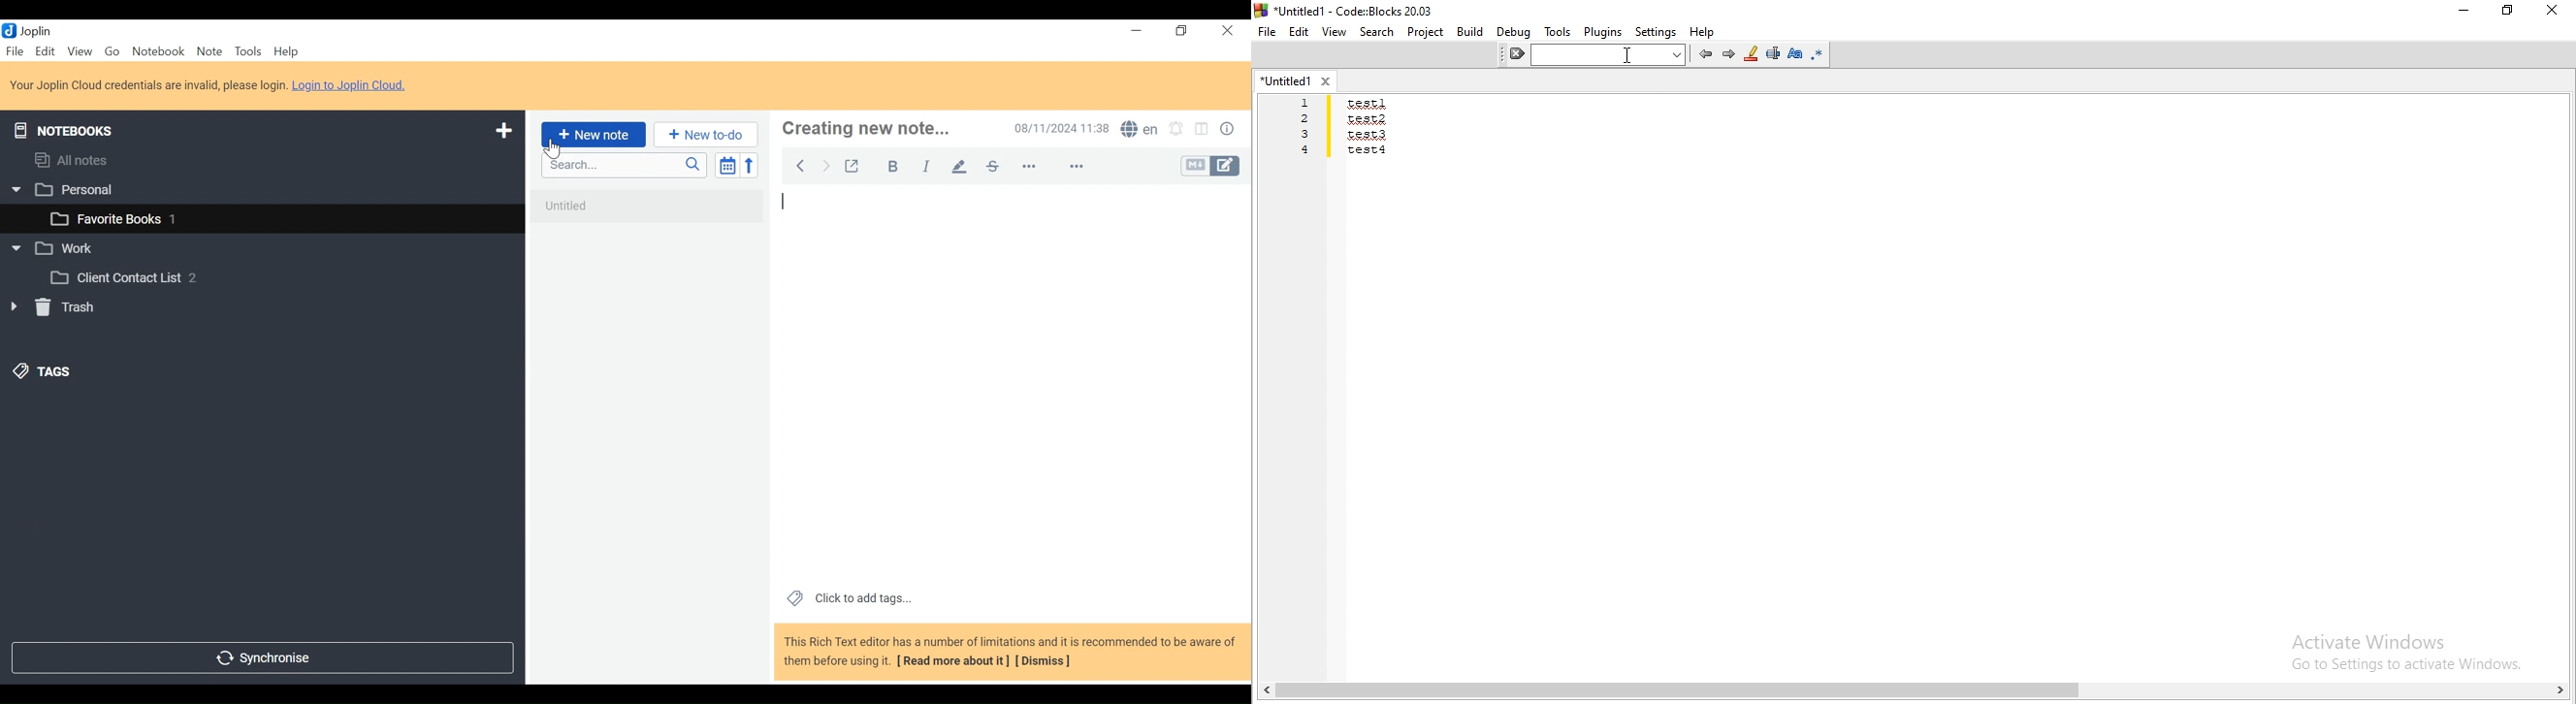 This screenshot has height=728, width=2576. What do you see at coordinates (121, 278) in the screenshot?
I see ` Client Contact List 2` at bounding box center [121, 278].